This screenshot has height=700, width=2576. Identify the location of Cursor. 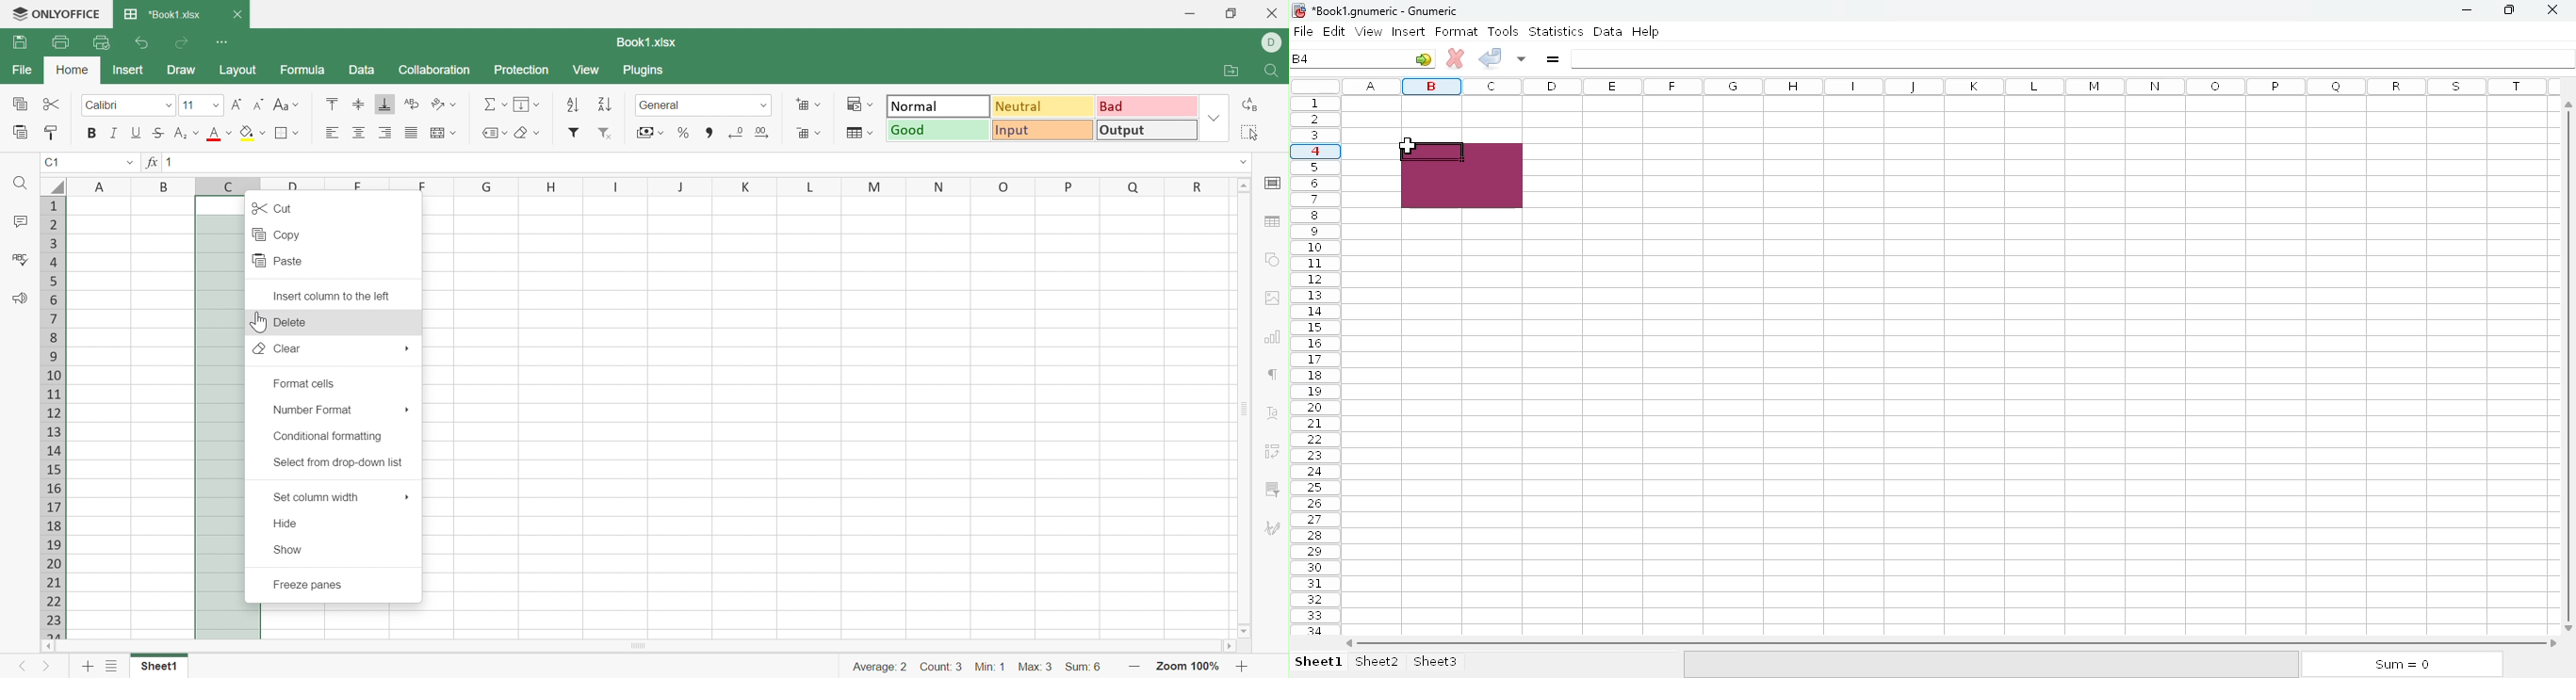
(257, 322).